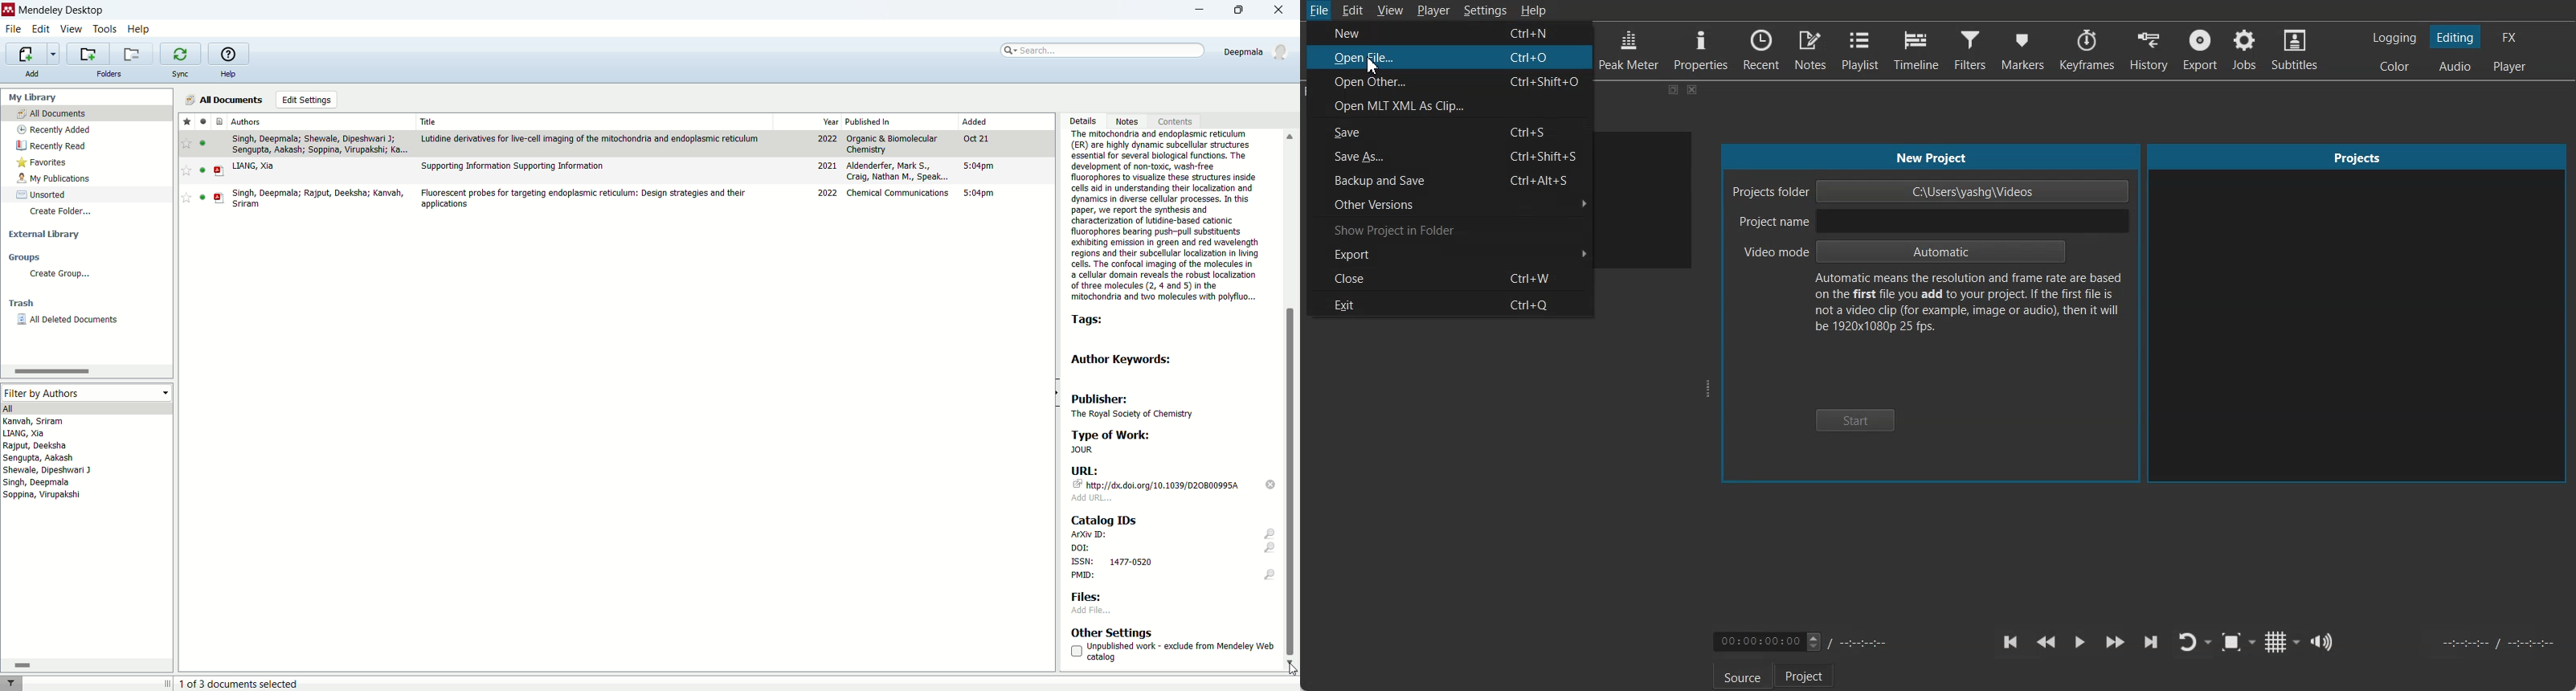  What do you see at coordinates (70, 29) in the screenshot?
I see `view` at bounding box center [70, 29].